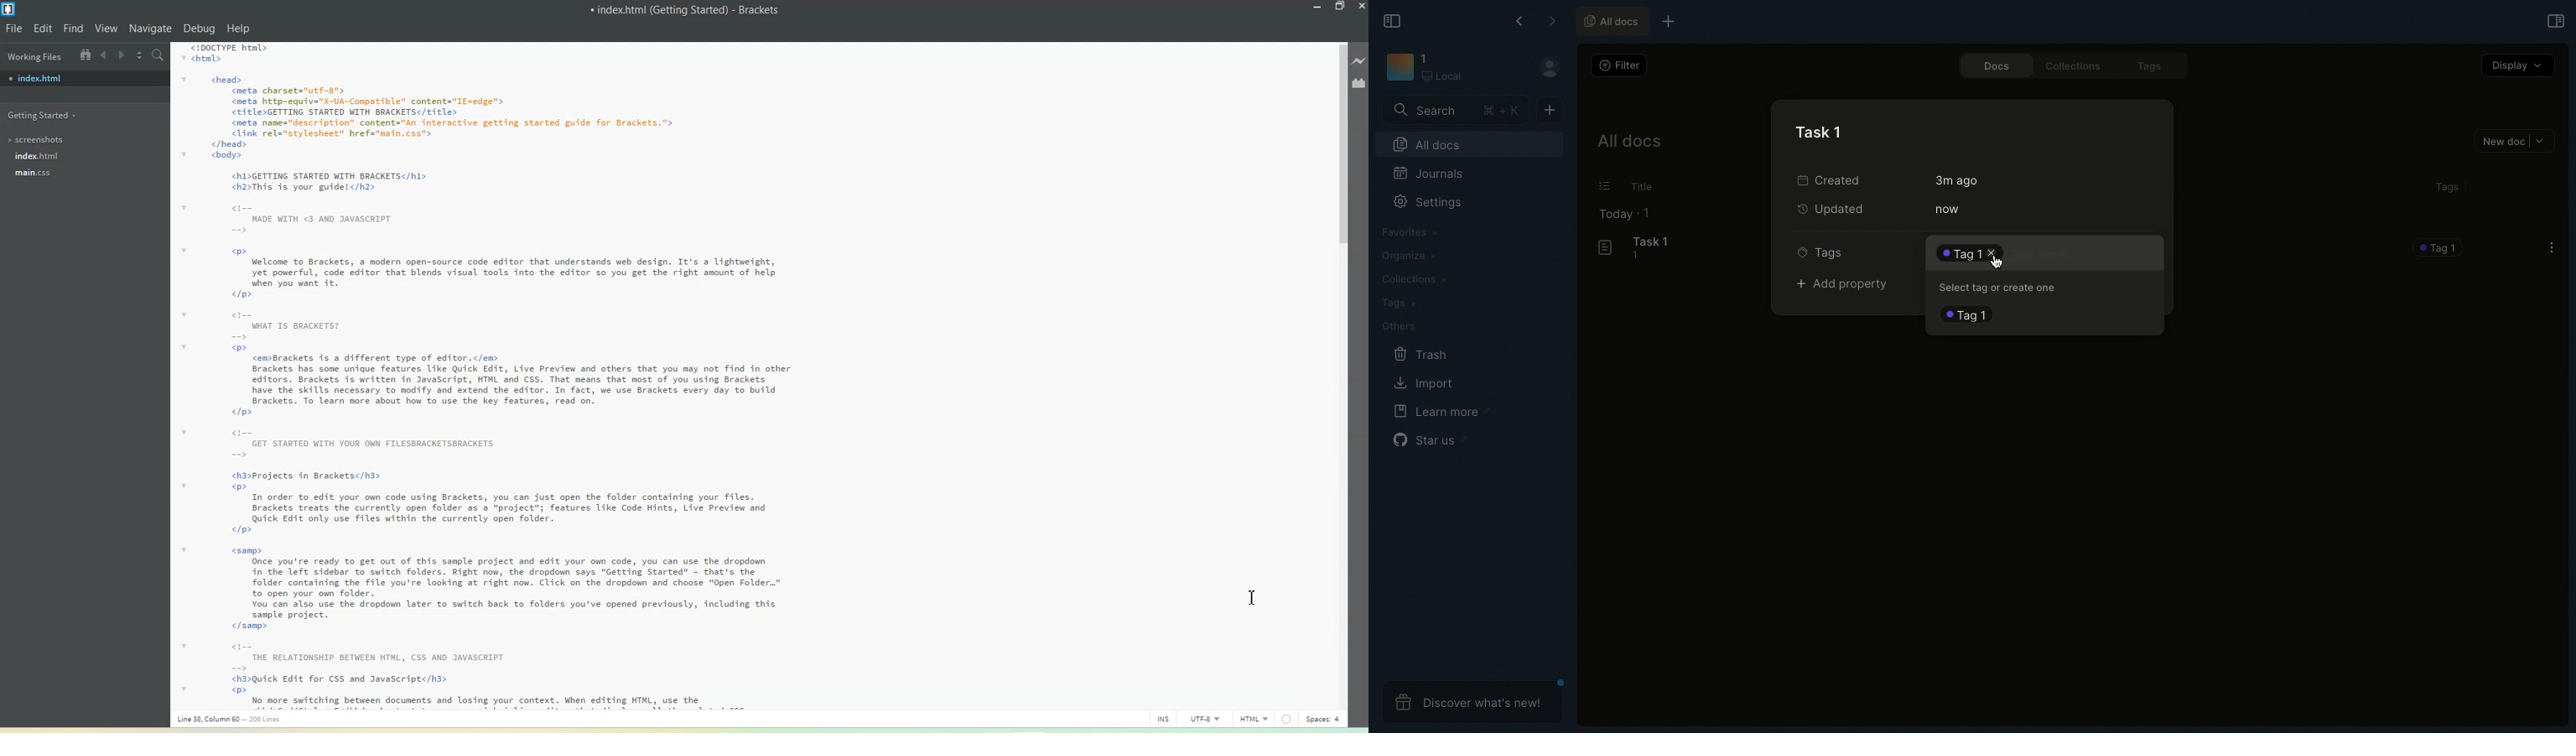  What do you see at coordinates (43, 116) in the screenshot?
I see `Getting Started` at bounding box center [43, 116].